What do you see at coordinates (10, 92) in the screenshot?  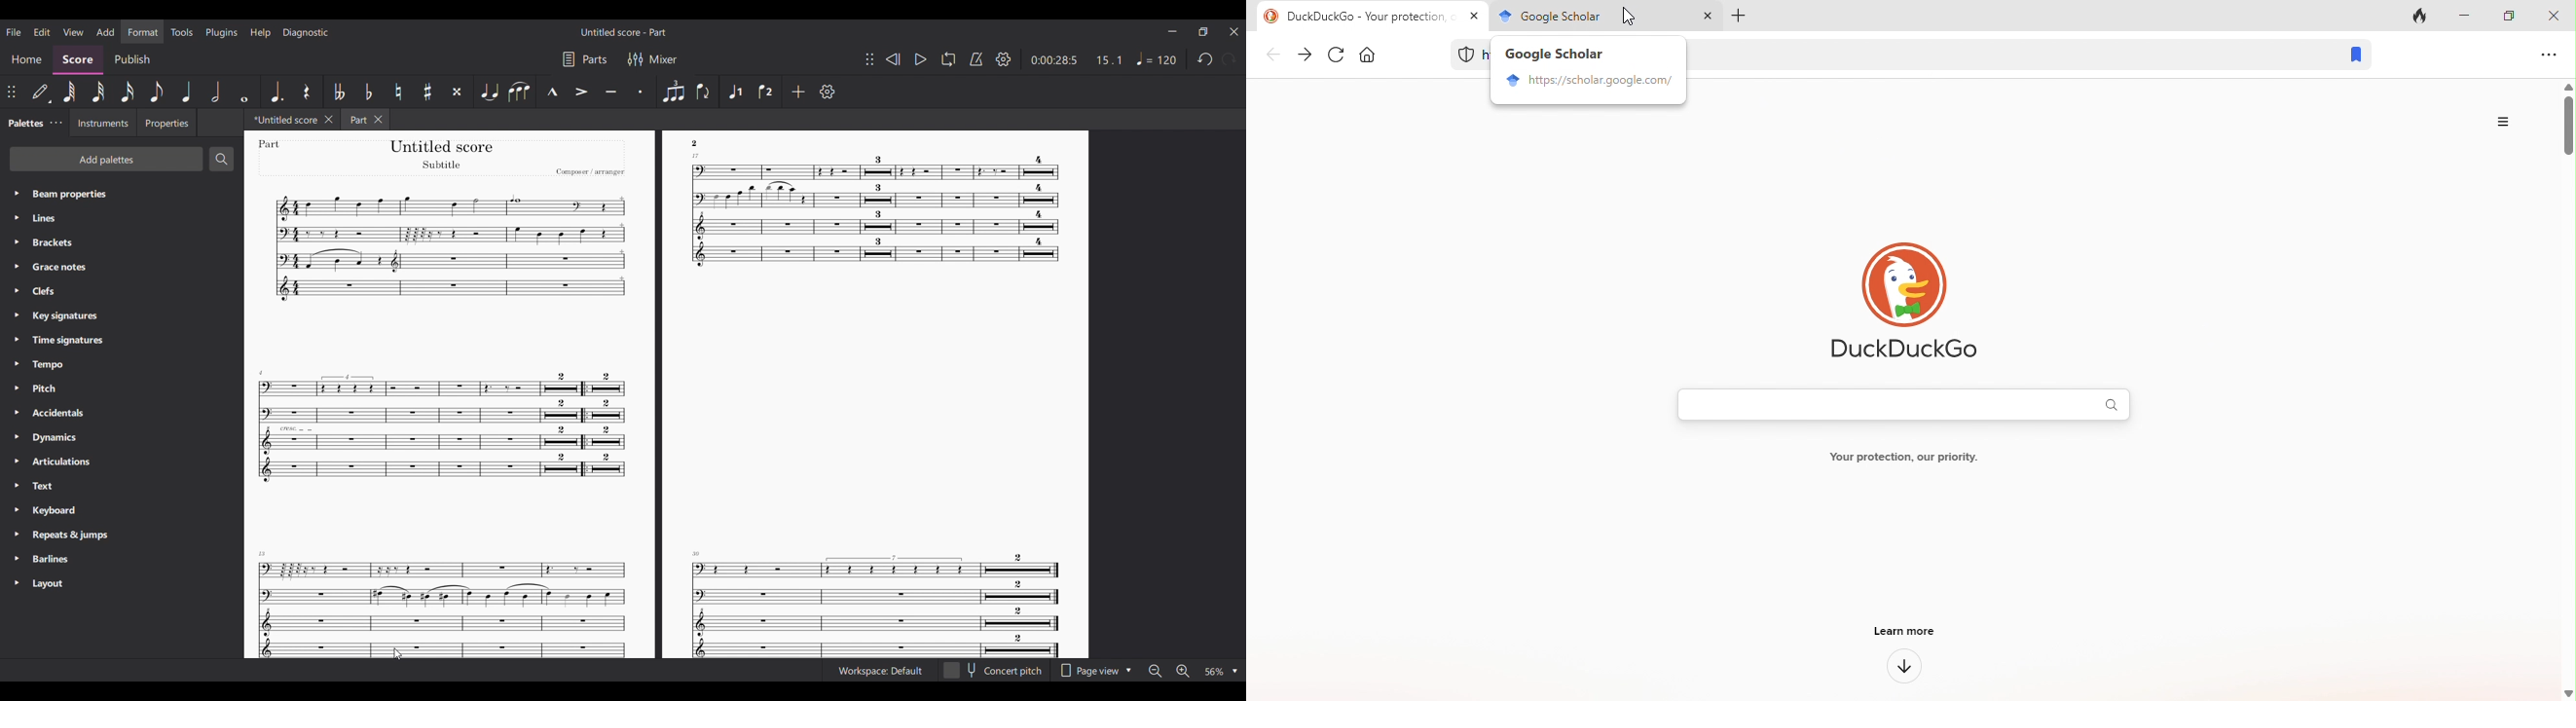 I see `Change poisition` at bounding box center [10, 92].